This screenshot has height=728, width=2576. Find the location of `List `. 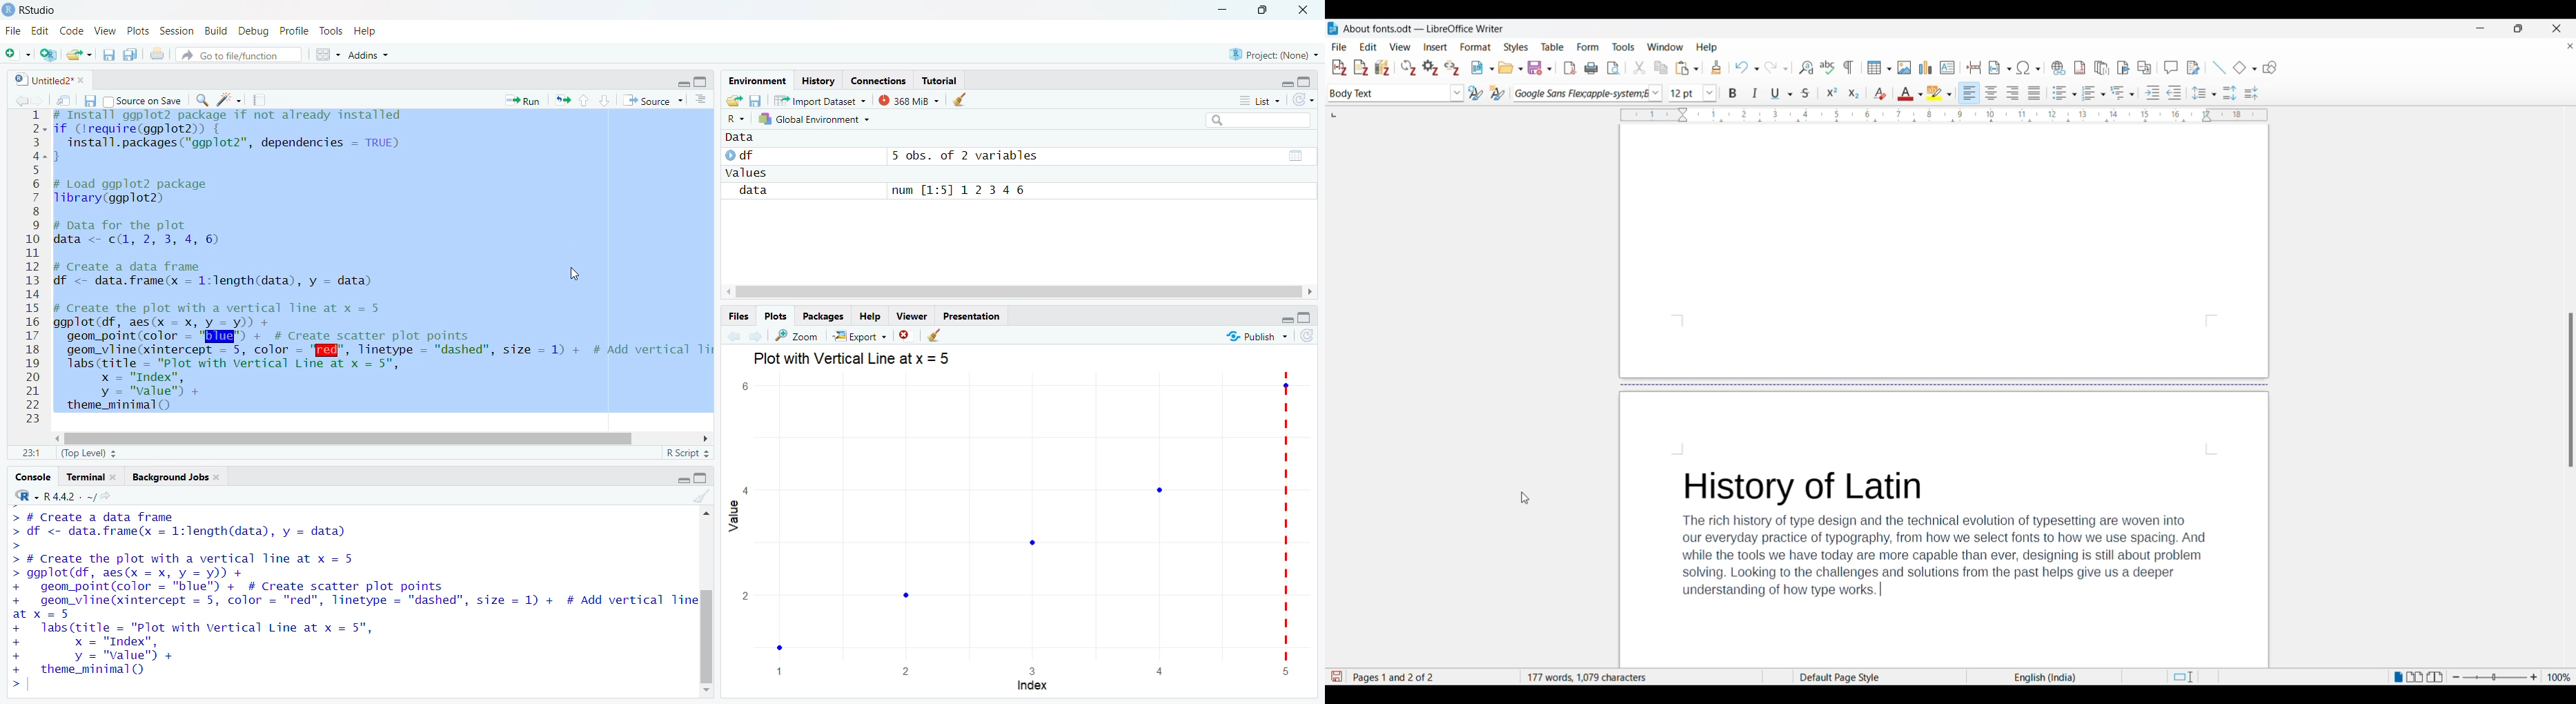

List  is located at coordinates (1258, 101).